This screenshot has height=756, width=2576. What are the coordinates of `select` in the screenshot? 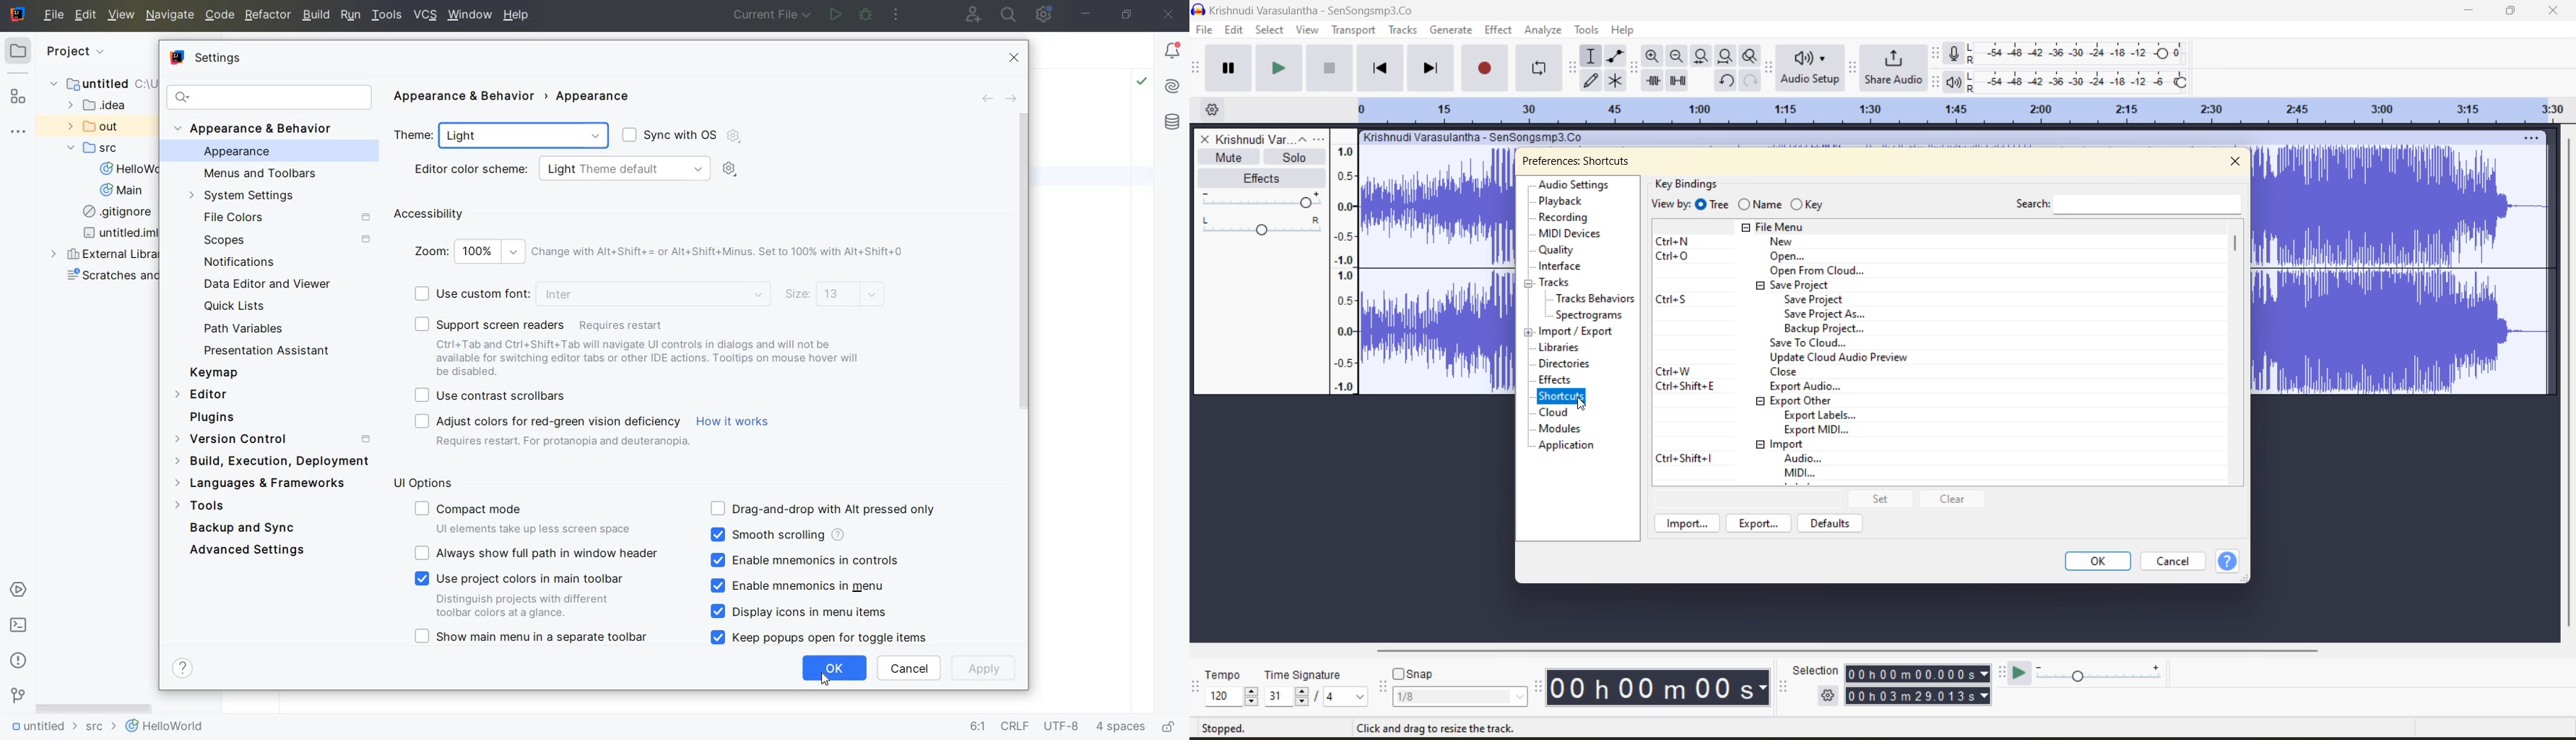 It's located at (1270, 33).